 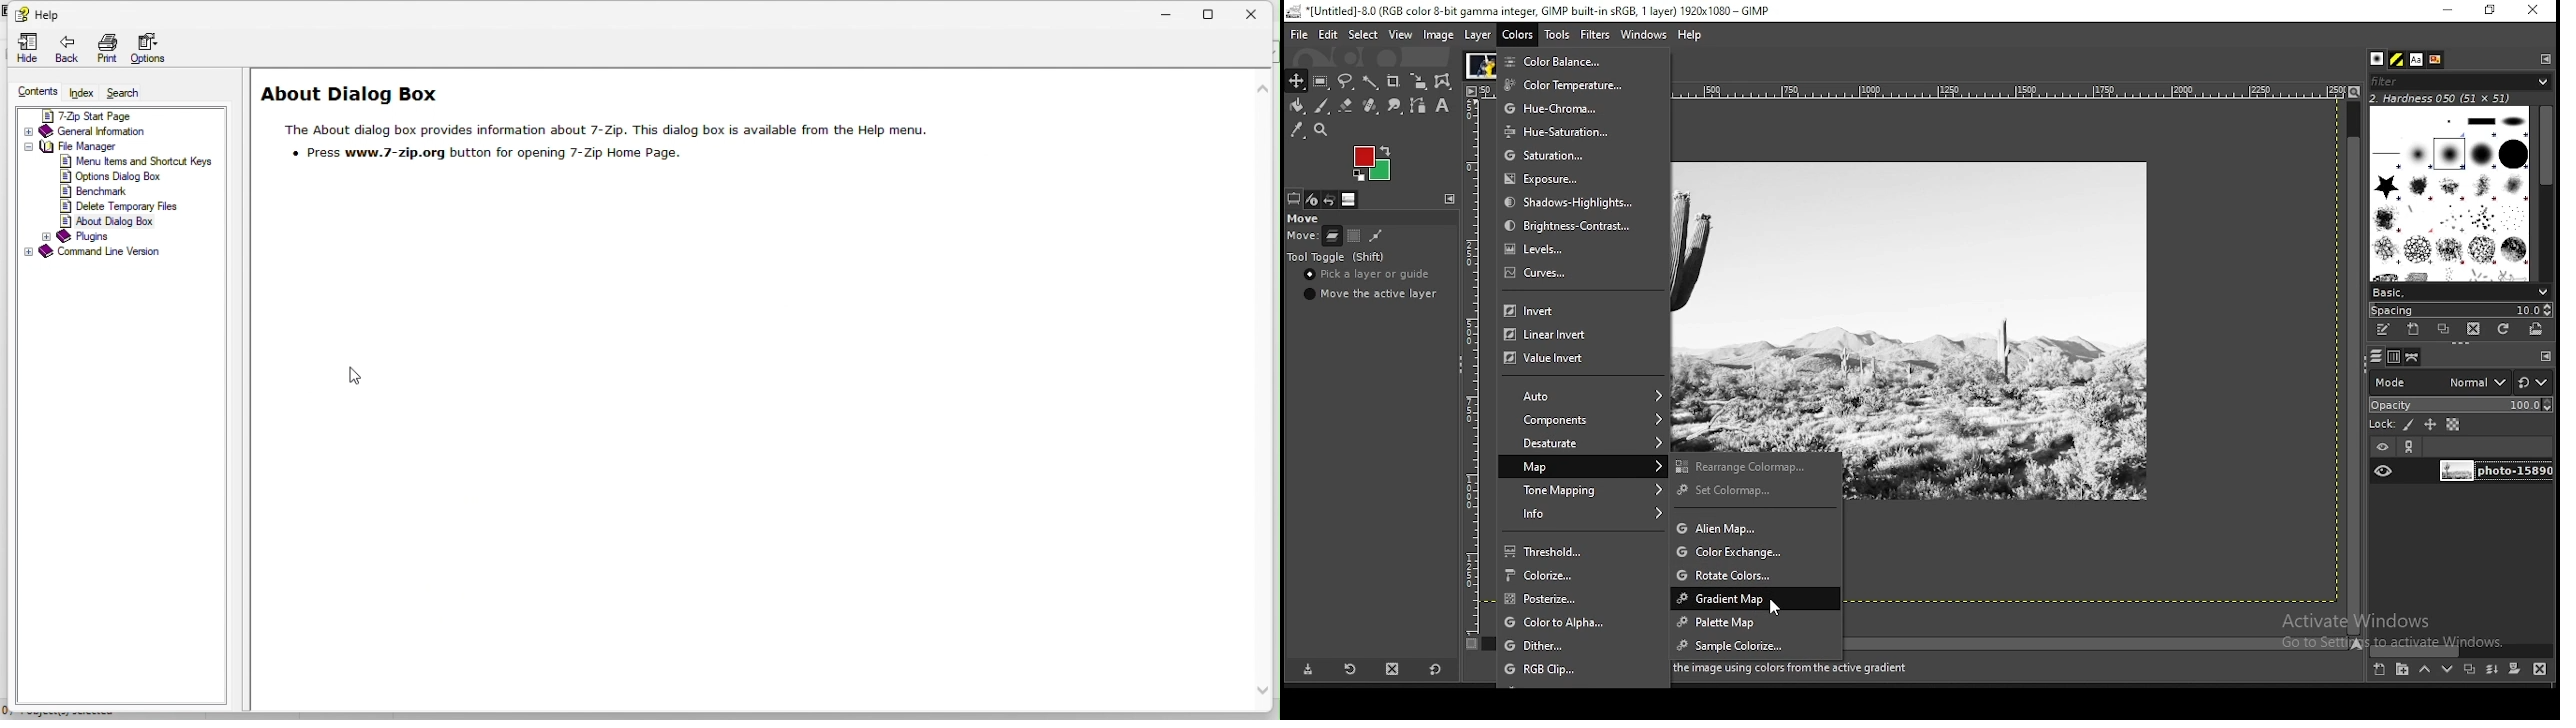 I want to click on layers, so click(x=2376, y=357).